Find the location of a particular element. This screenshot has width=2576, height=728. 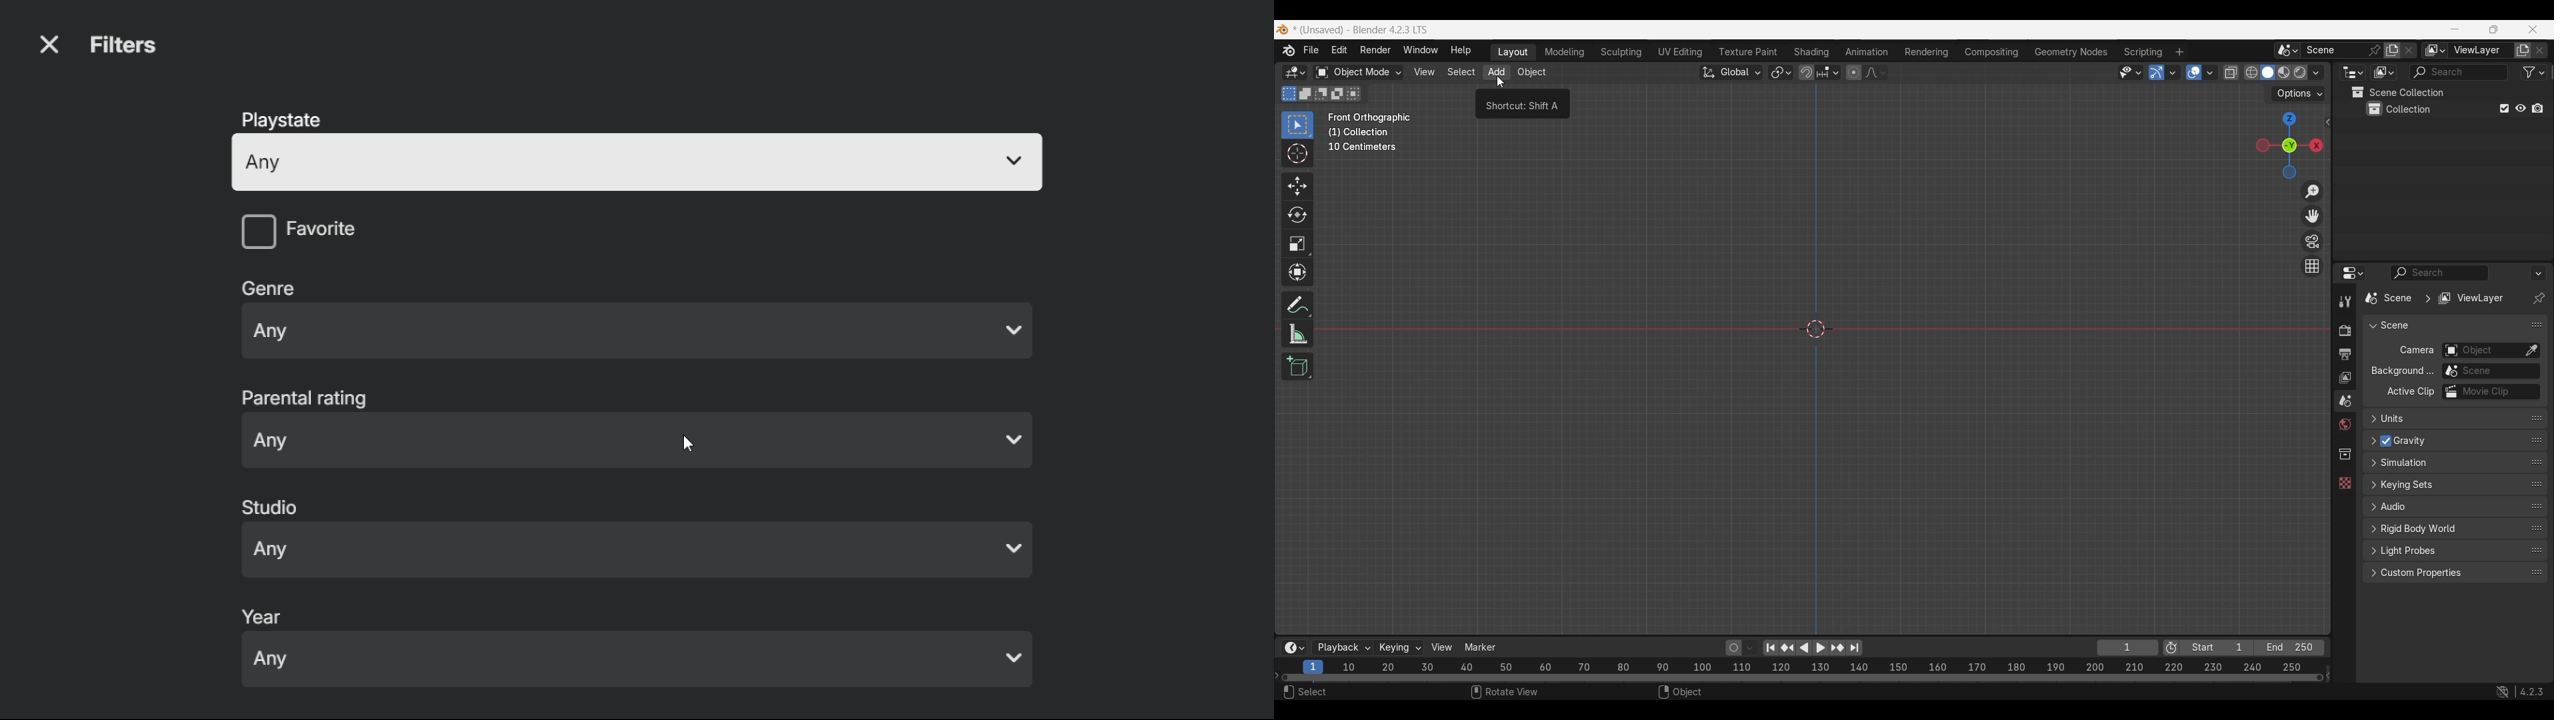

ow Background... is located at coordinates (2400, 371).